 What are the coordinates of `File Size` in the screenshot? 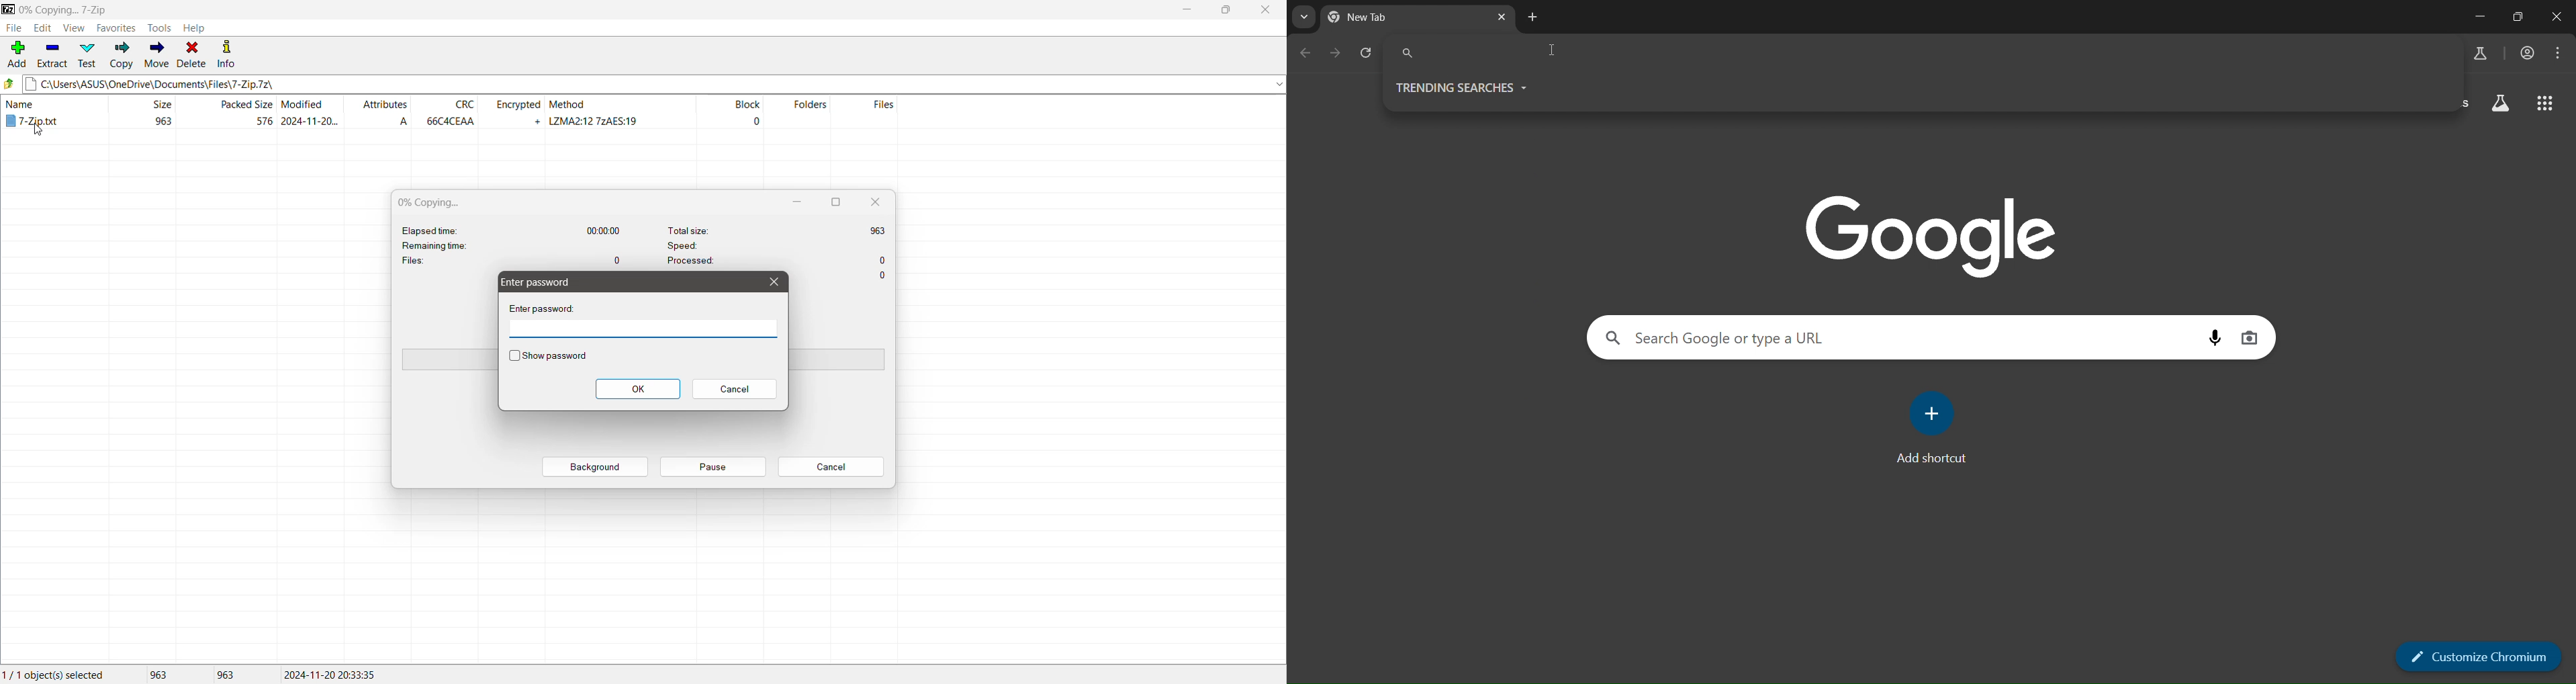 It's located at (142, 113).